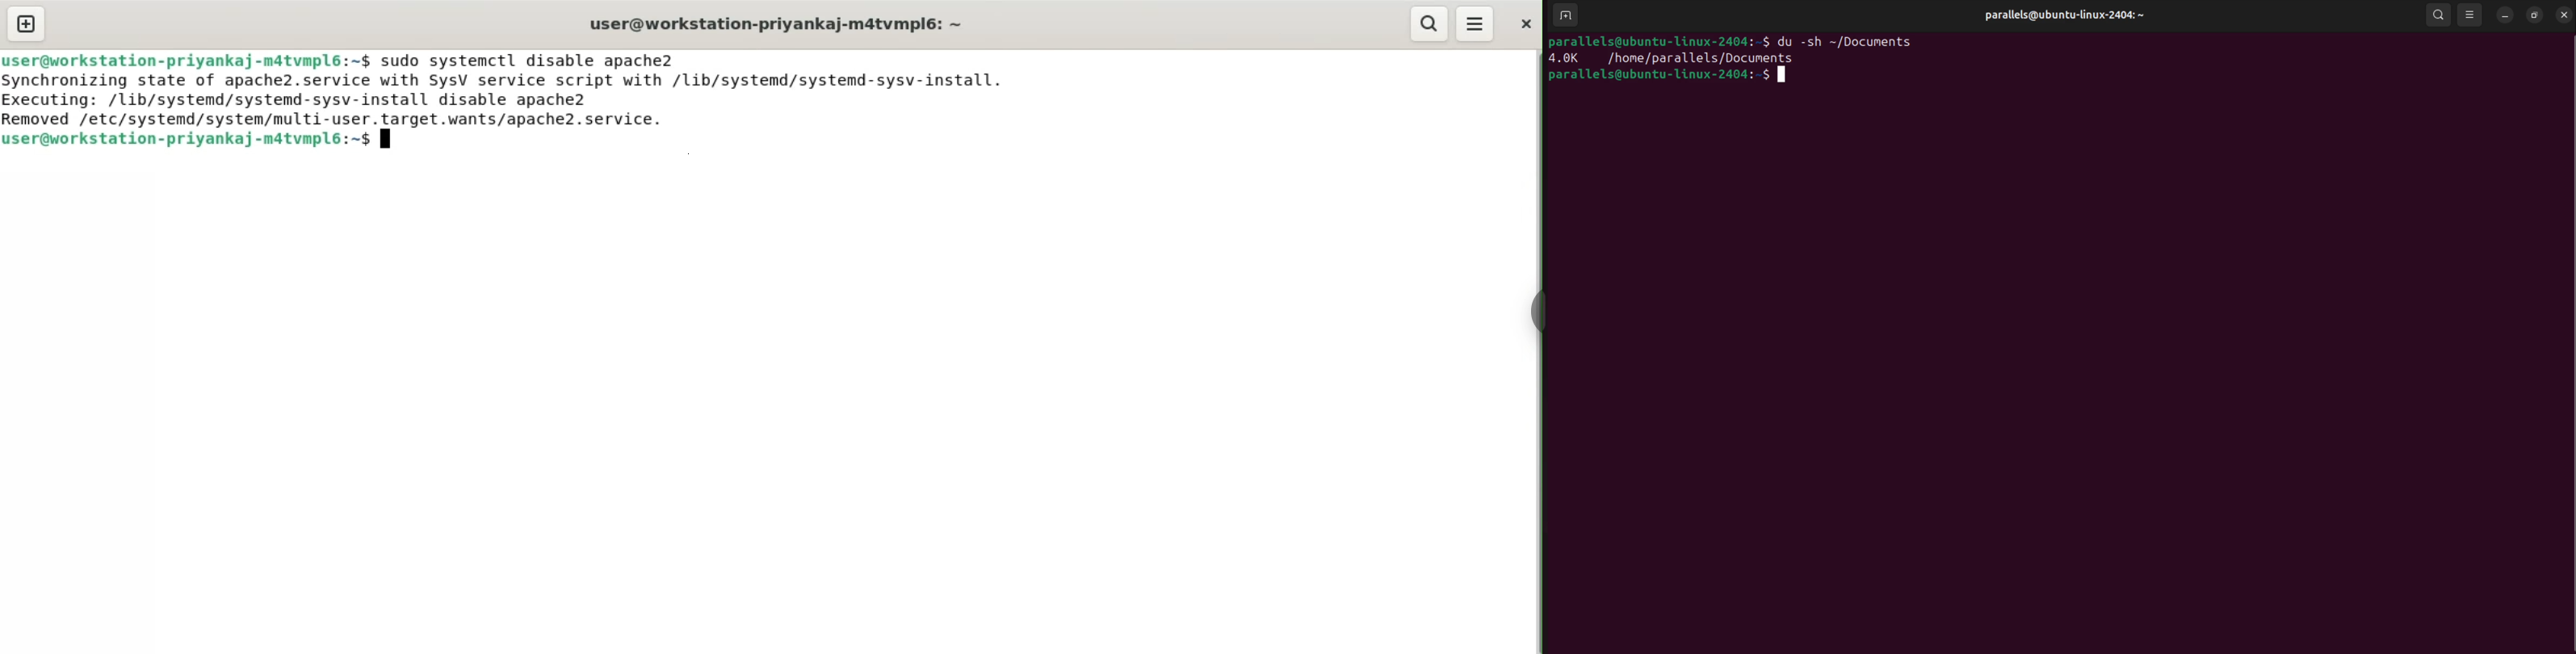 The height and width of the screenshot is (672, 2576). What do you see at coordinates (2536, 14) in the screenshot?
I see `resize` at bounding box center [2536, 14].